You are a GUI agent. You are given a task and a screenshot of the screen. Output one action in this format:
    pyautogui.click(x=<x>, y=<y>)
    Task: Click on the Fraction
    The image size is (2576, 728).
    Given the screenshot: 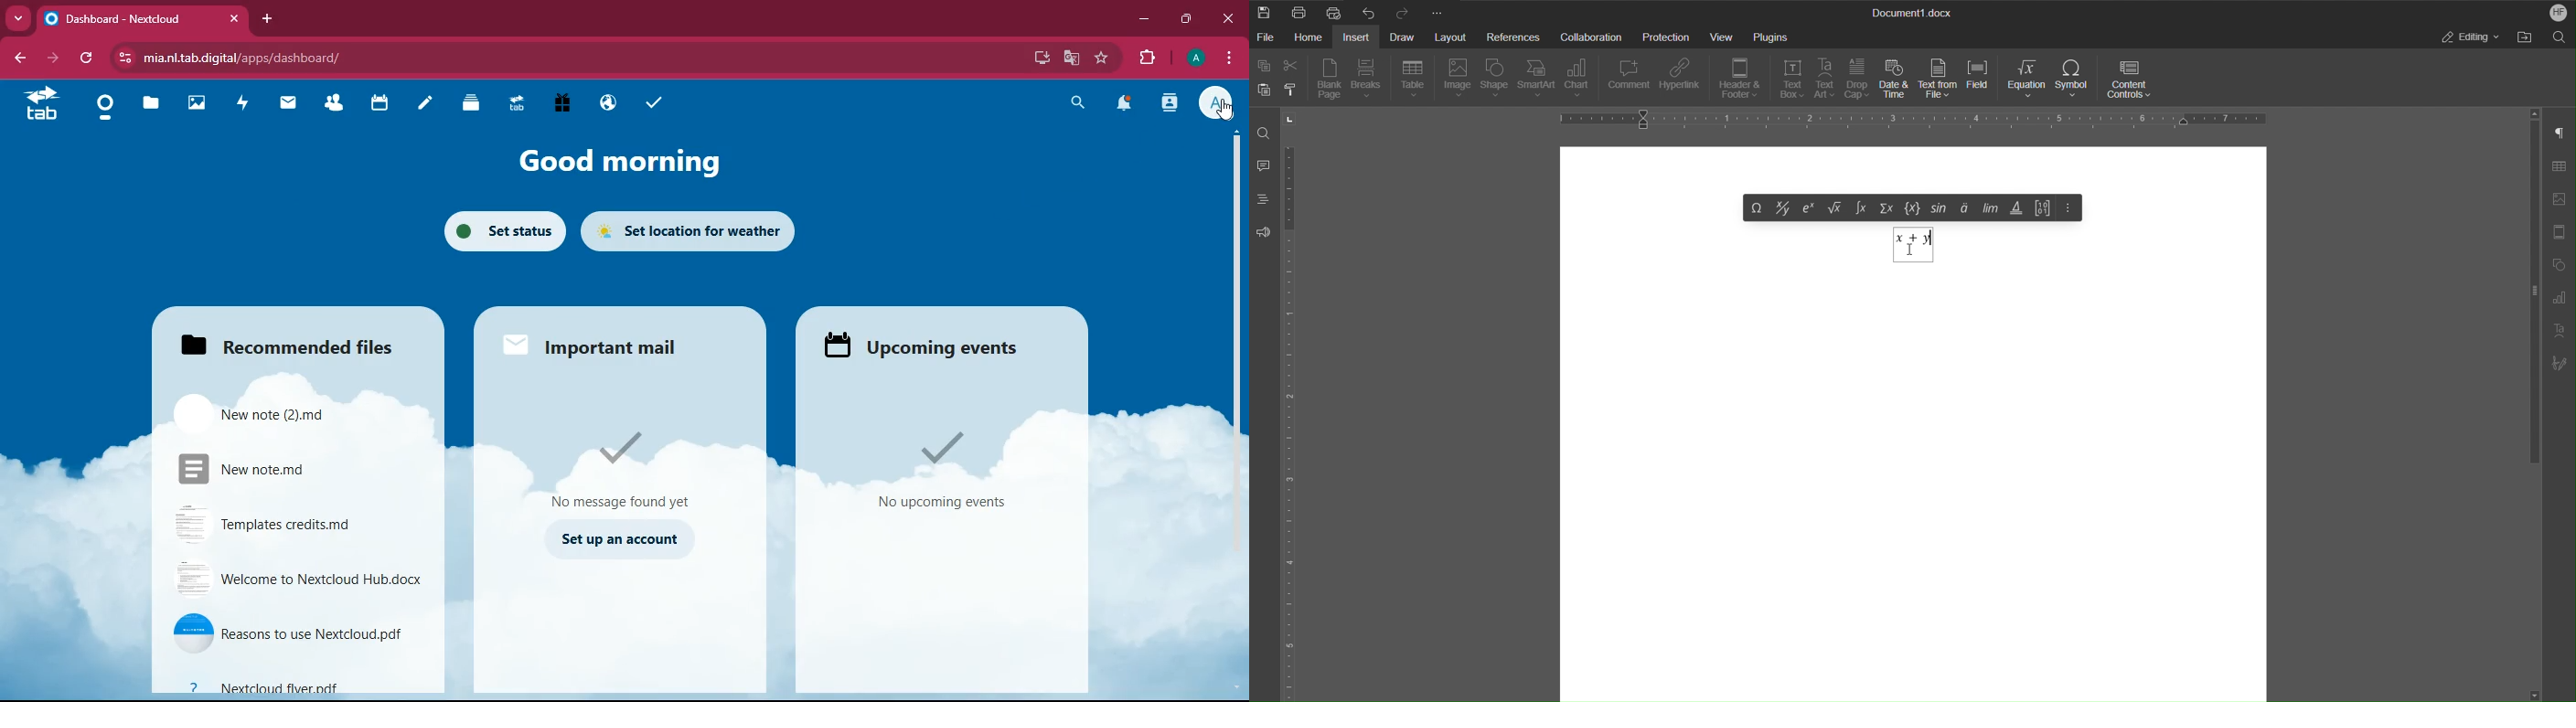 What is the action you would take?
    pyautogui.click(x=1782, y=208)
    